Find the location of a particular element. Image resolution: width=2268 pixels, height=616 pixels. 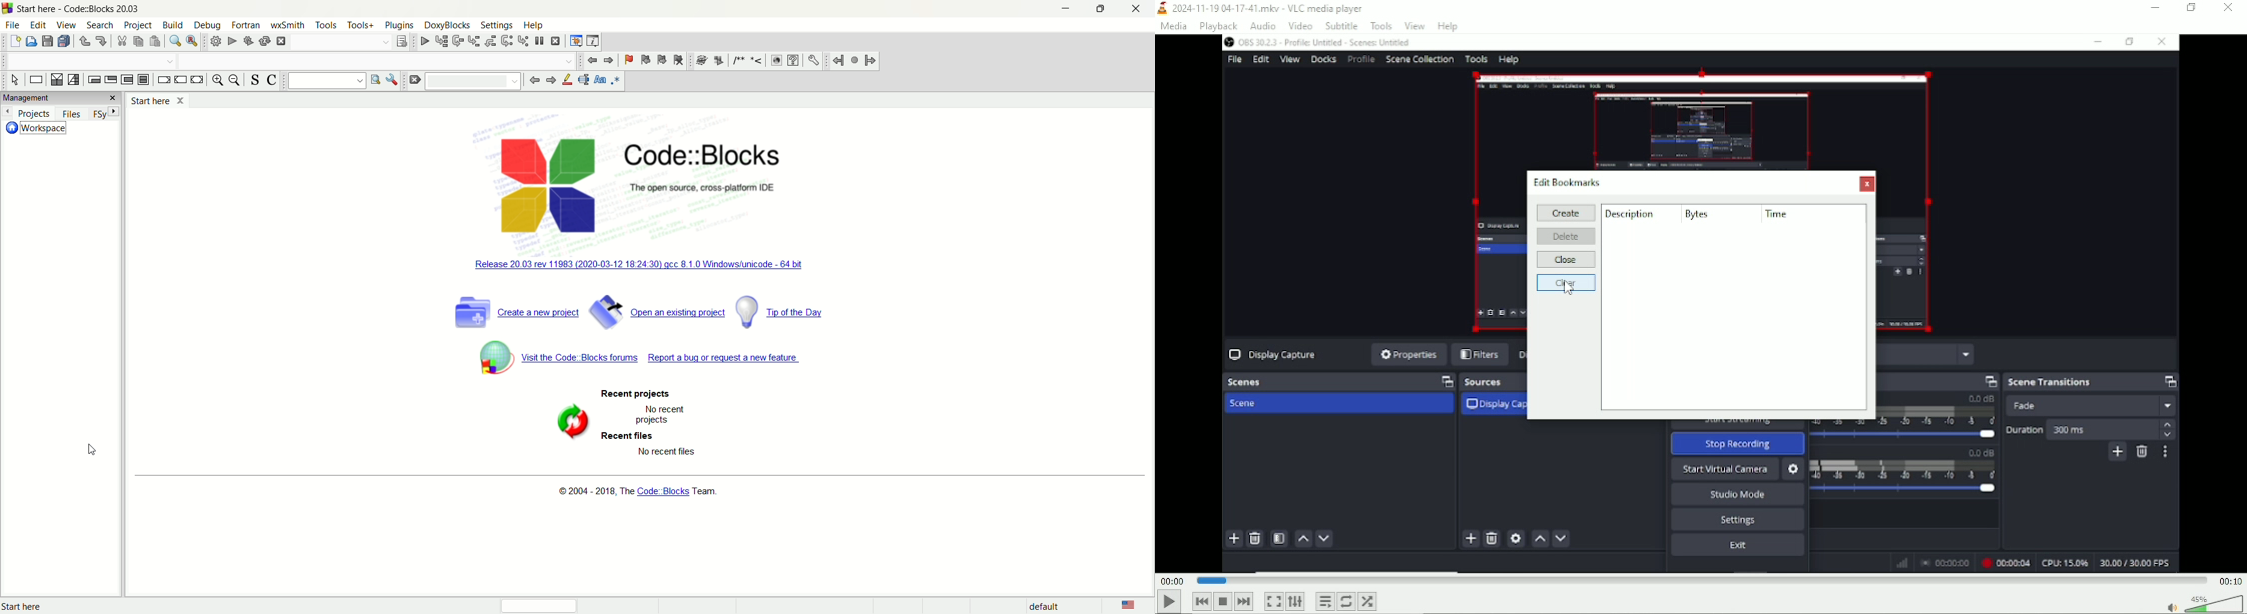

projects is located at coordinates (28, 113).